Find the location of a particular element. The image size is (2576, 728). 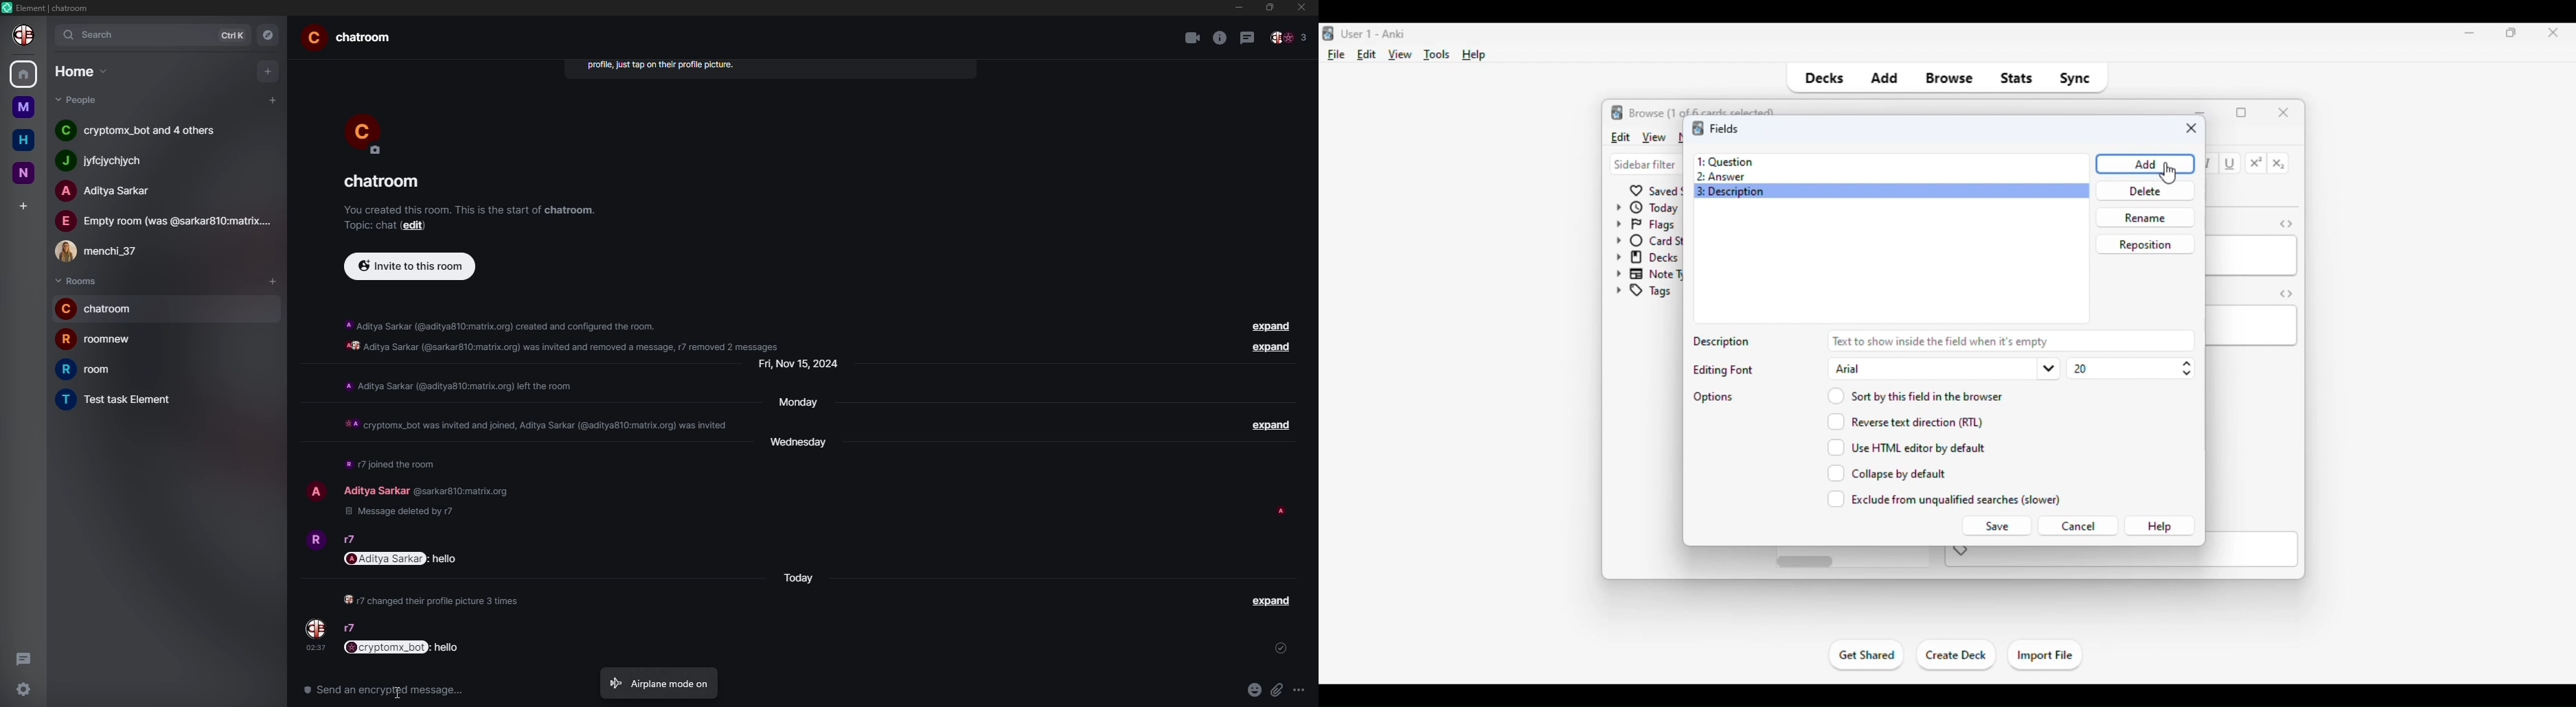

delete is located at coordinates (2142, 190).